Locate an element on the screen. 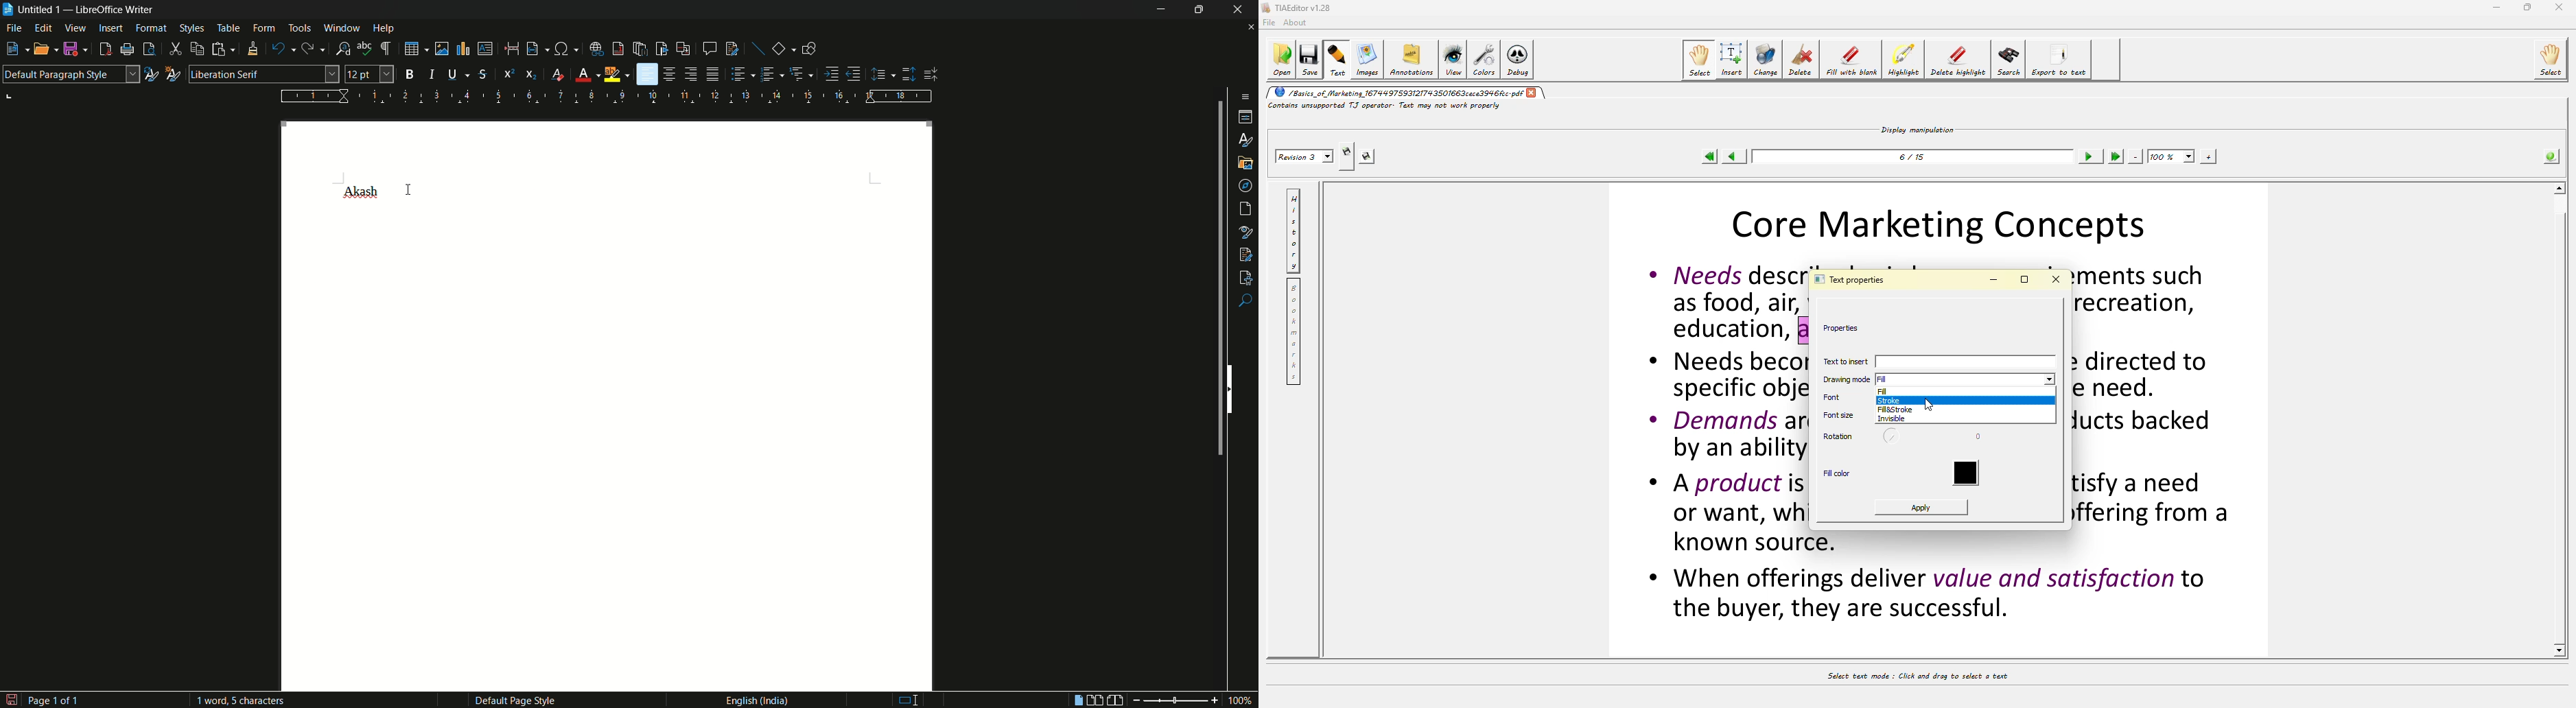 This screenshot has width=2576, height=728. set line spacing is located at coordinates (881, 75).